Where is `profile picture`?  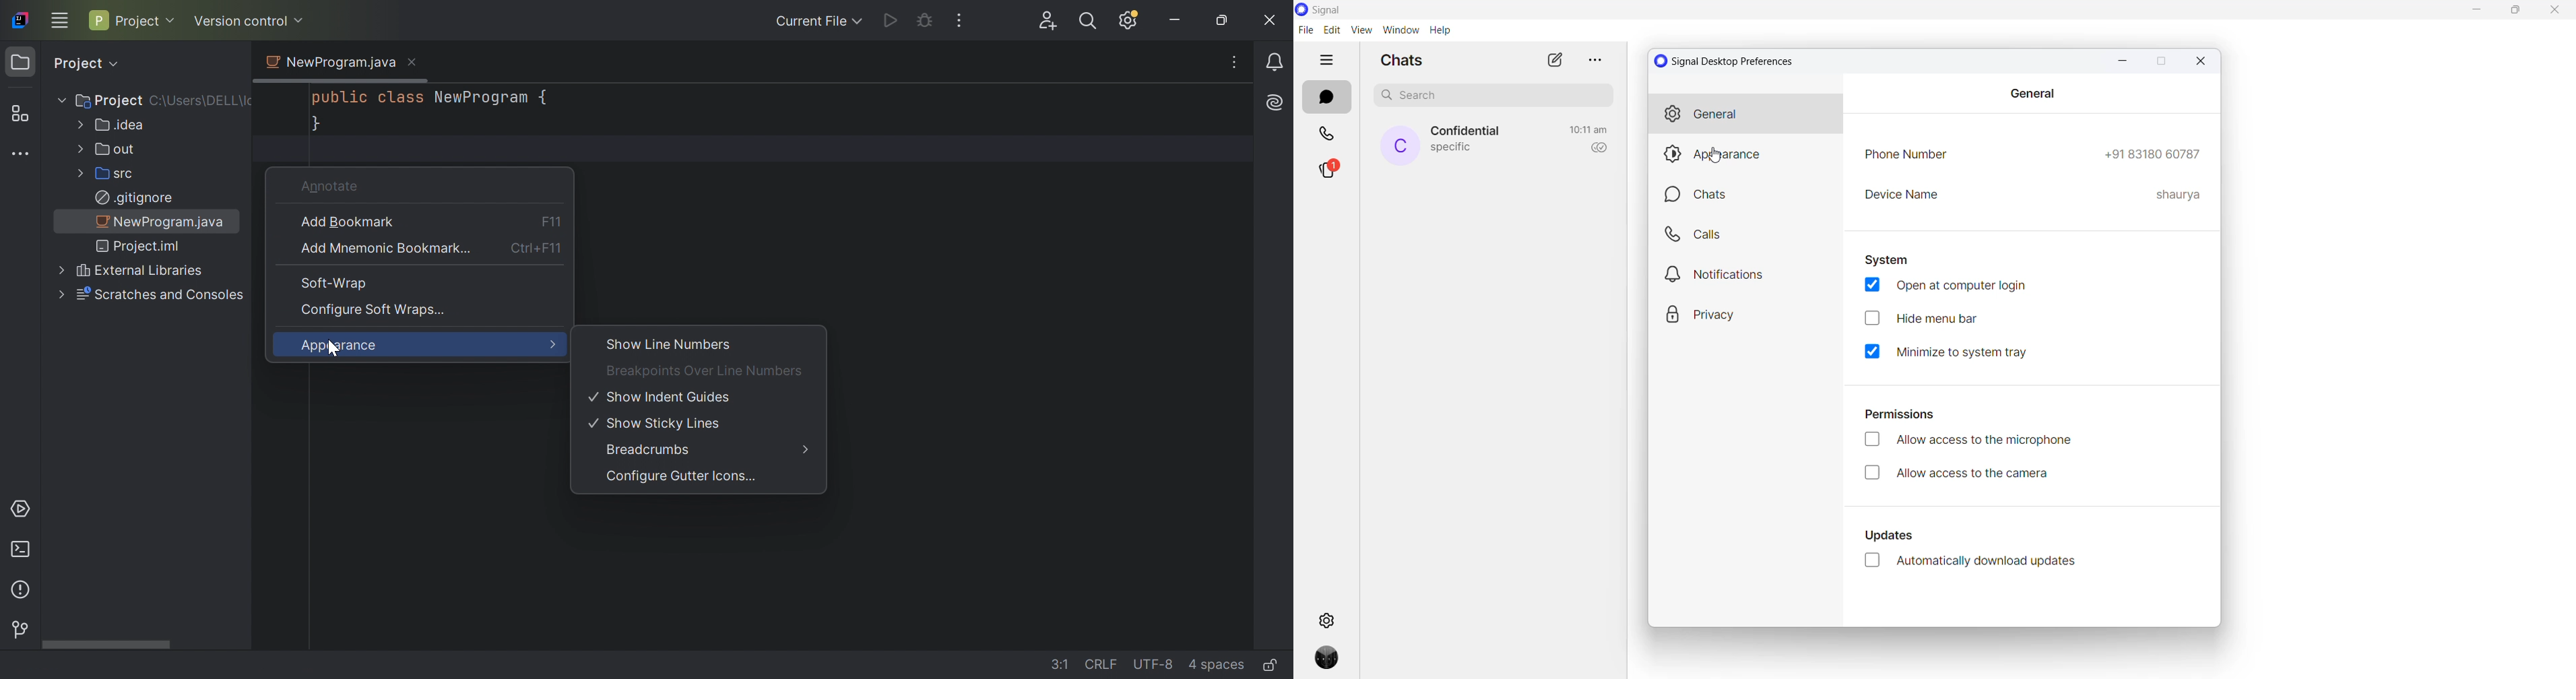
profile picture is located at coordinates (1400, 146).